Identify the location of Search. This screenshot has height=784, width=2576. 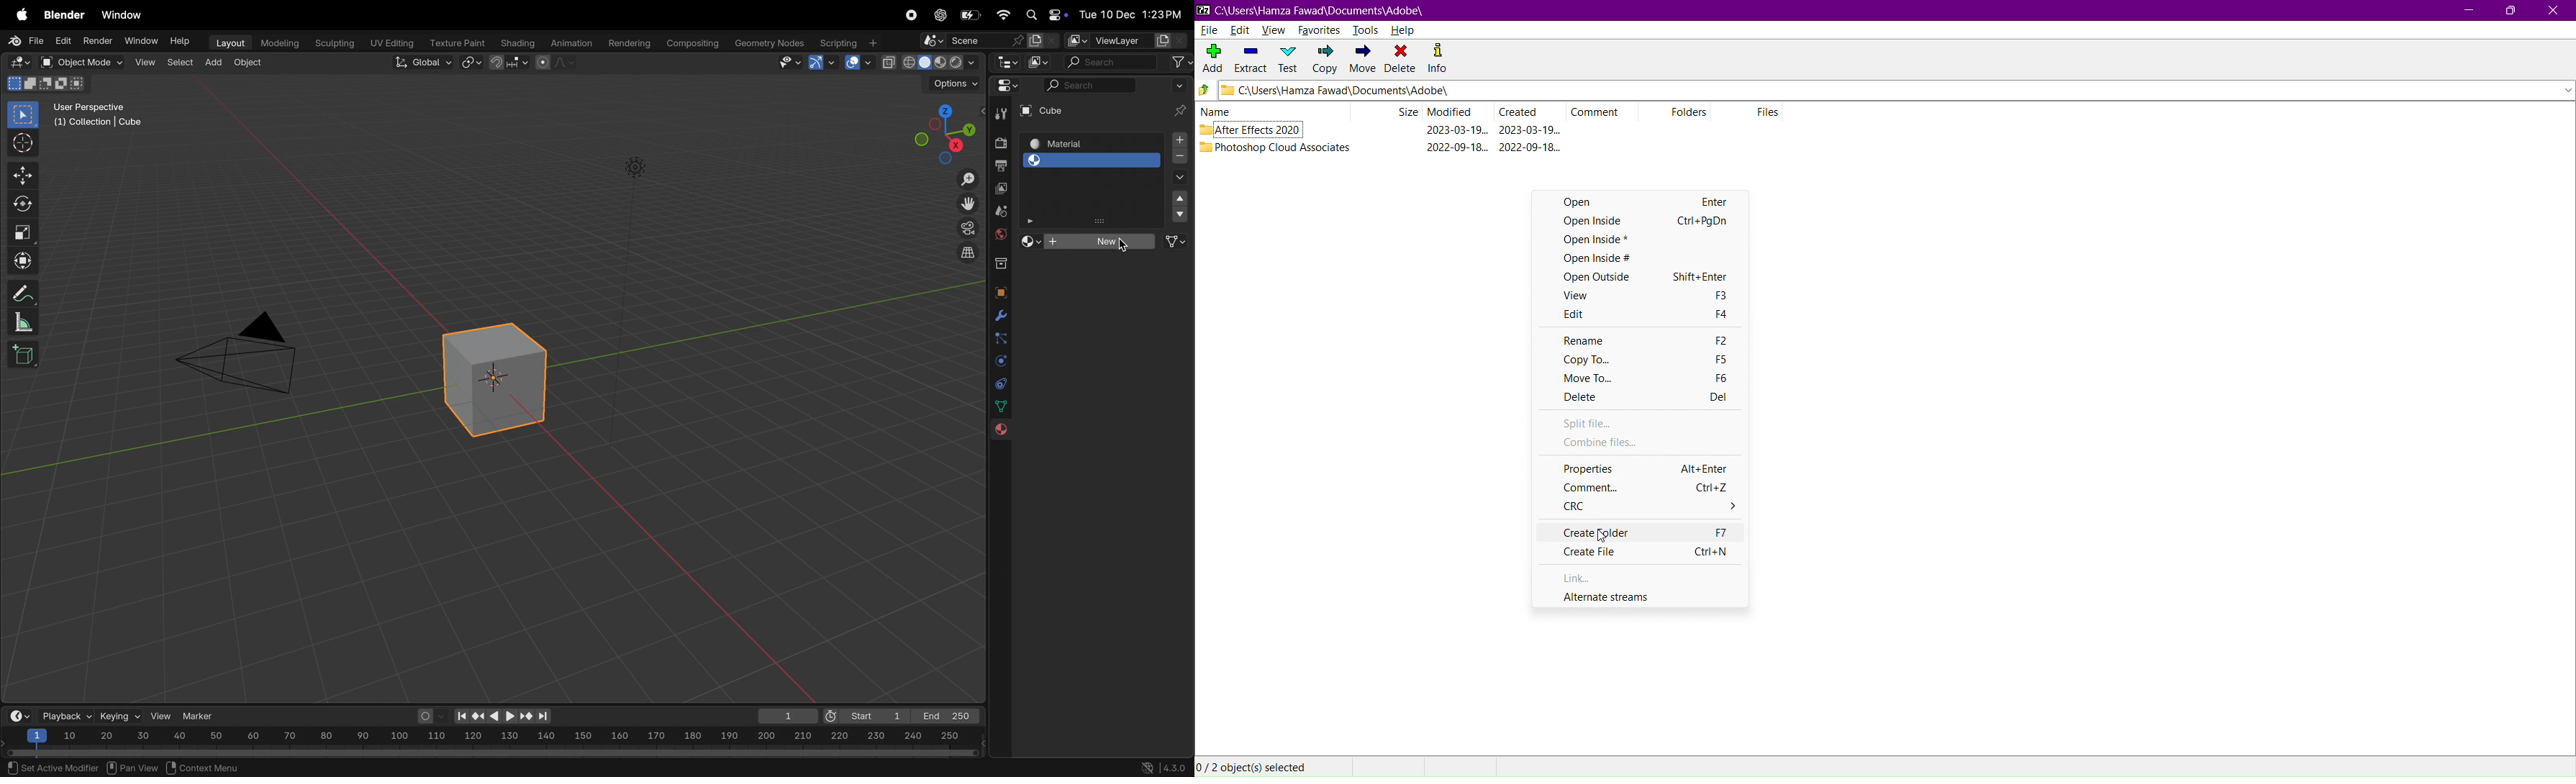
(1089, 85).